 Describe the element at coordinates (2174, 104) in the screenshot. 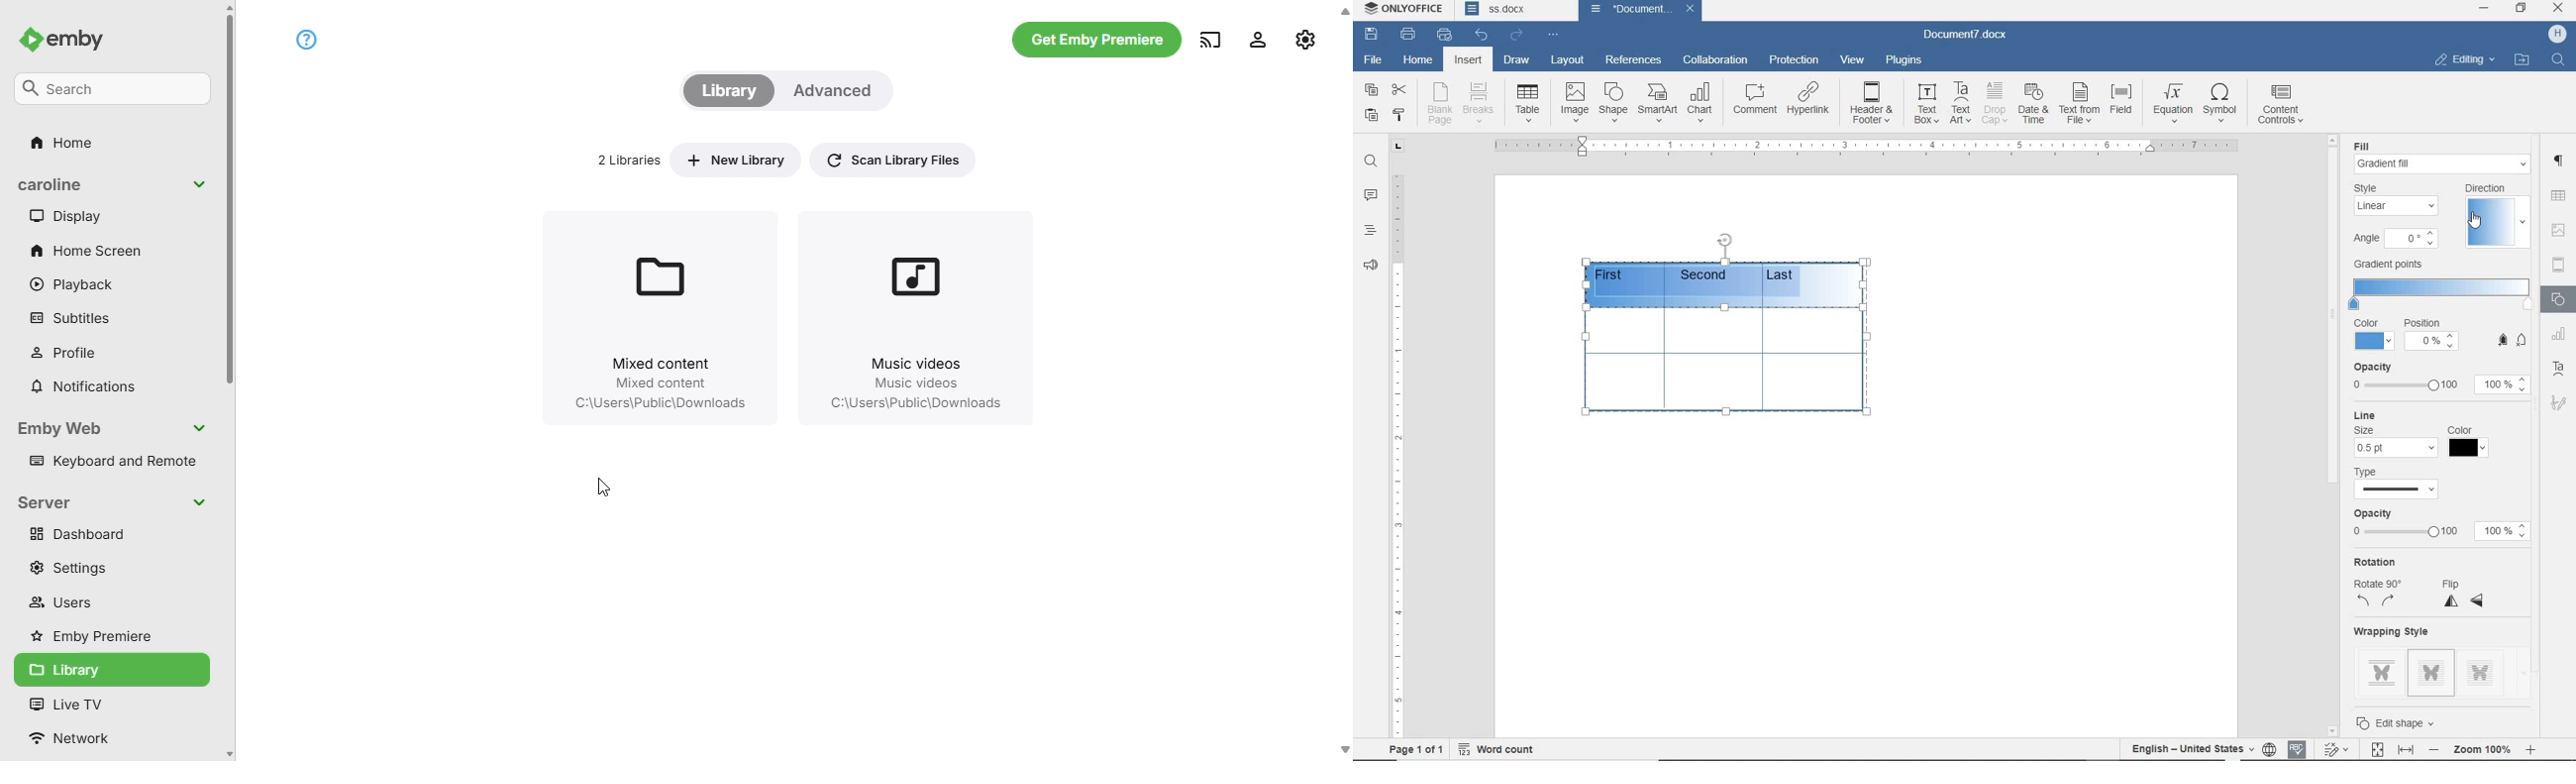

I see `equation` at that location.